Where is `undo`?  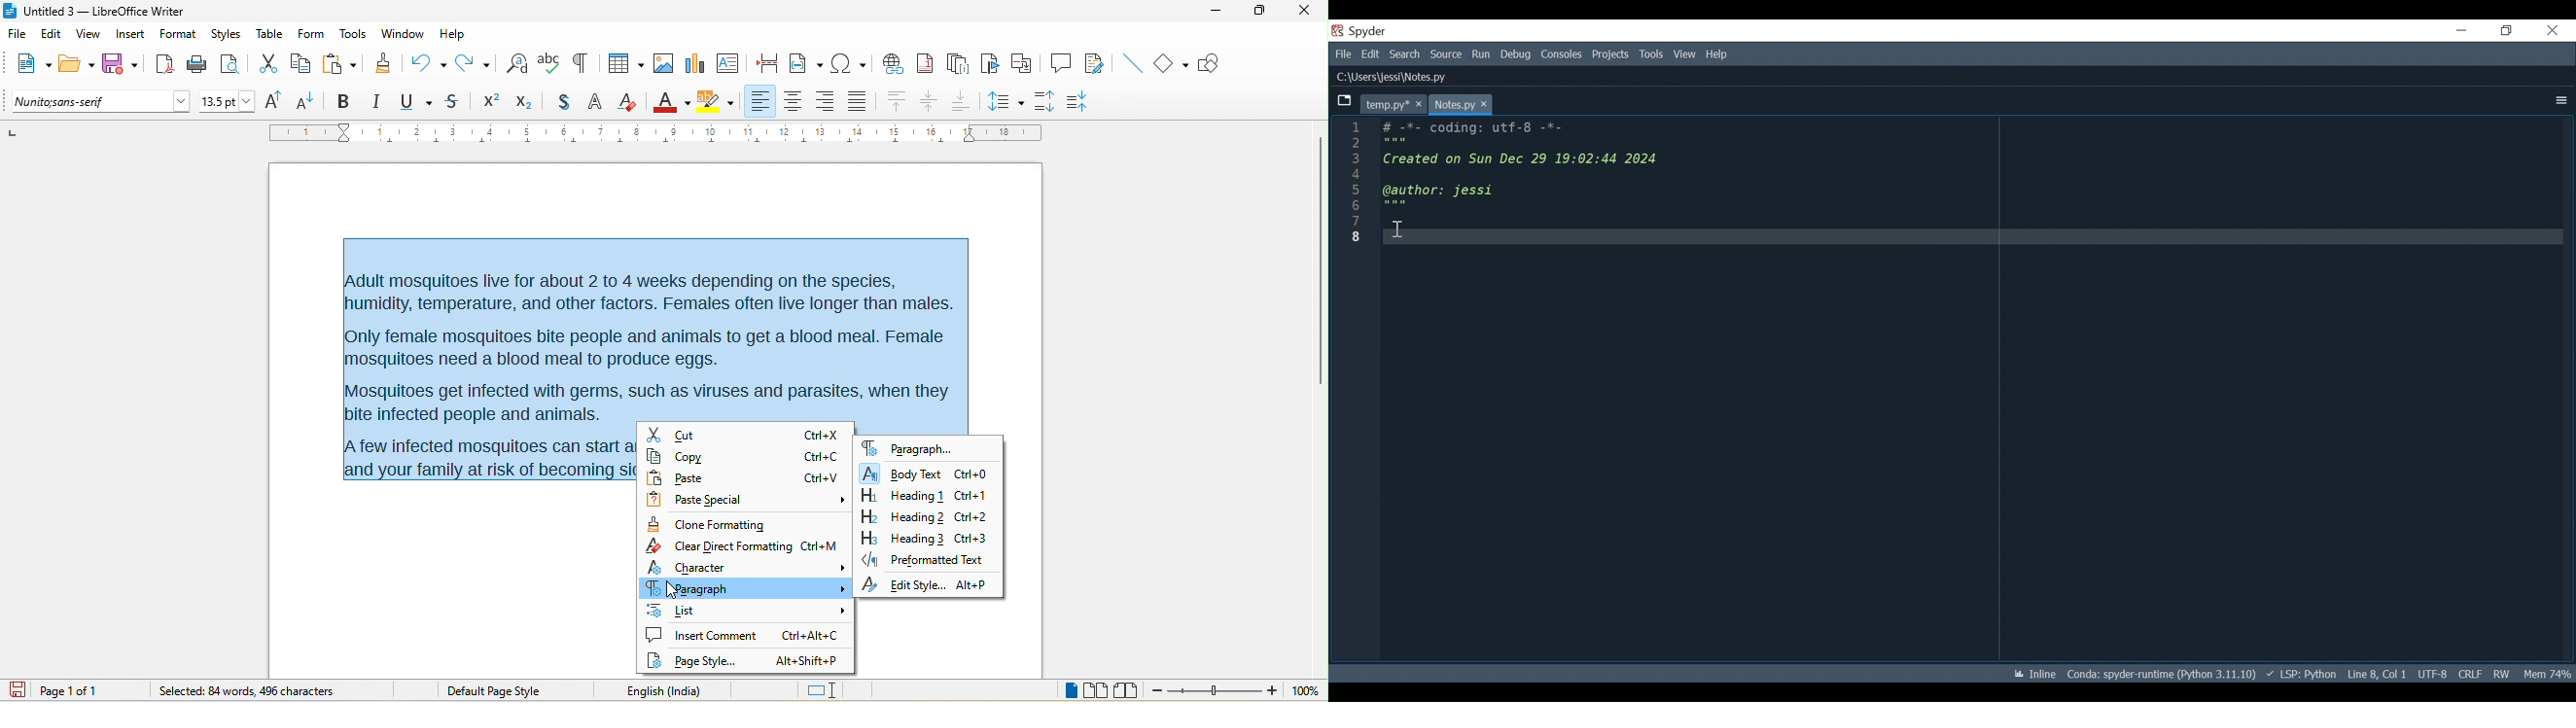
undo is located at coordinates (428, 60).